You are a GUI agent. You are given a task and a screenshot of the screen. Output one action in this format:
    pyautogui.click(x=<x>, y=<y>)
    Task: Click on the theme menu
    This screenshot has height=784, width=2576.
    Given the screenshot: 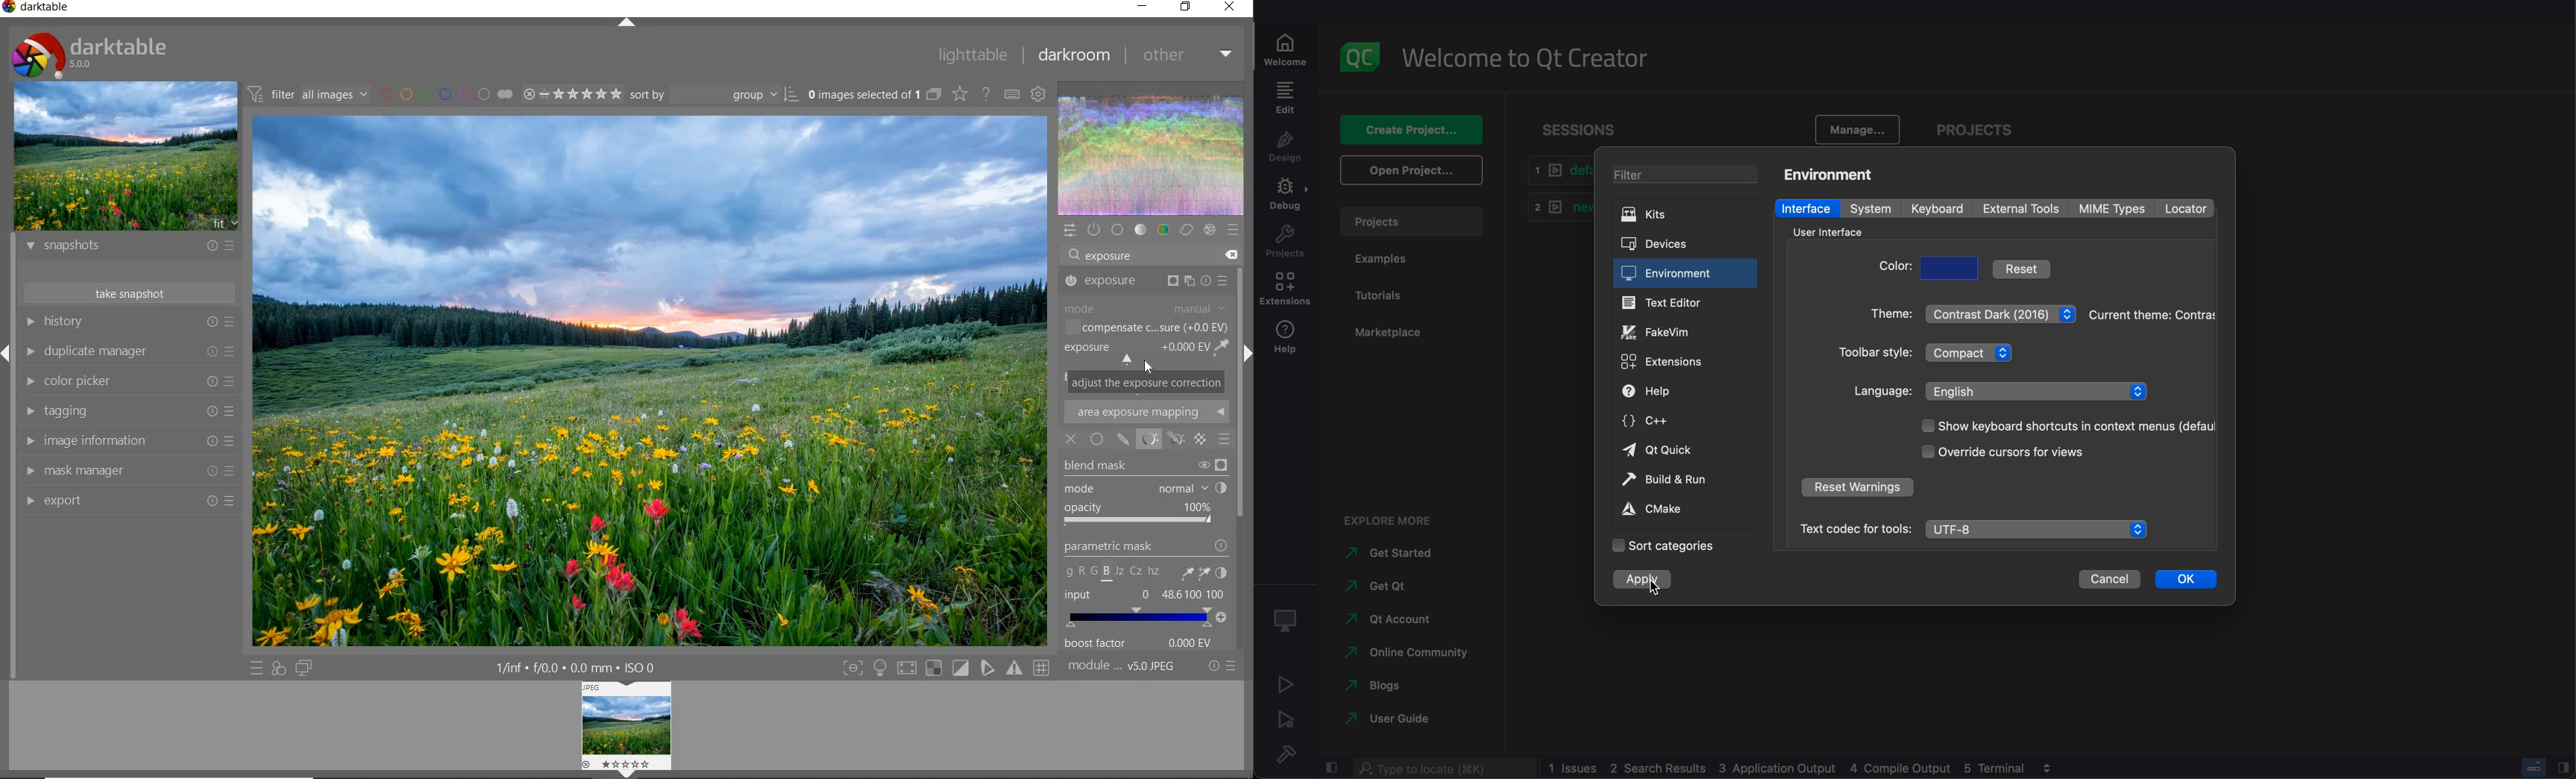 What is the action you would take?
    pyautogui.click(x=2001, y=313)
    